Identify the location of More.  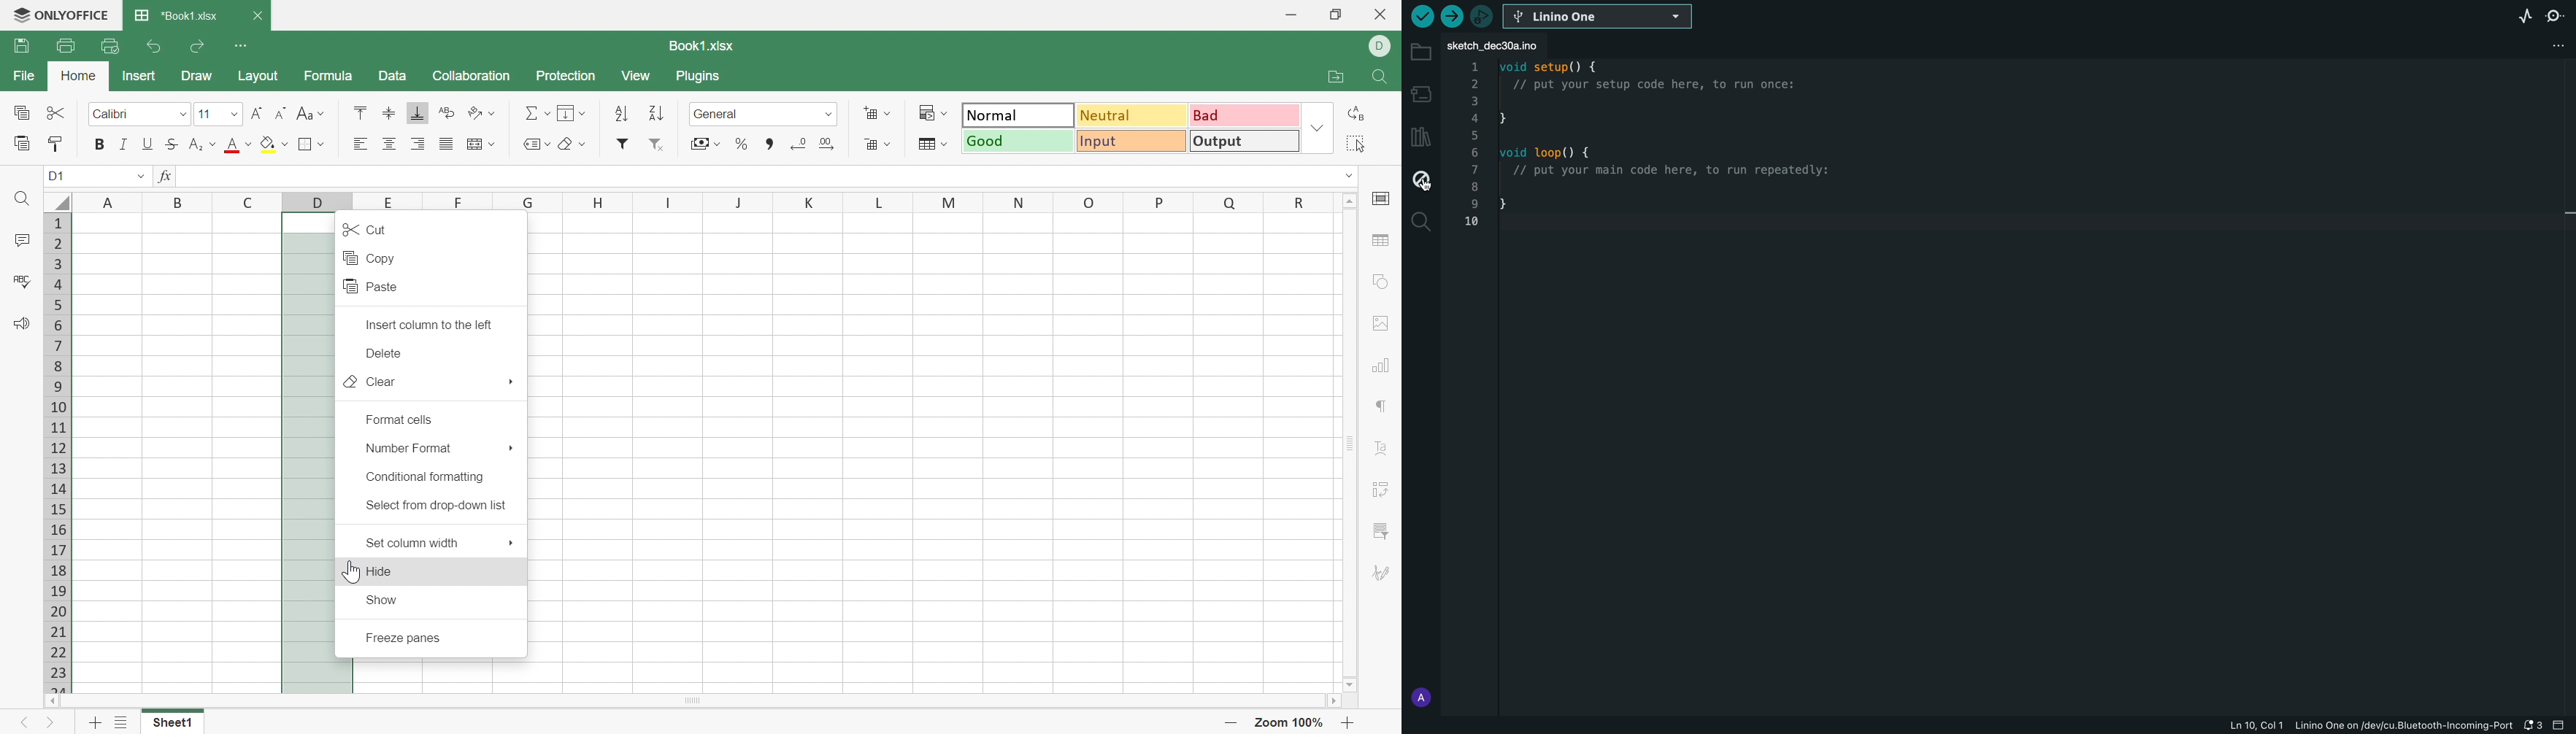
(511, 447).